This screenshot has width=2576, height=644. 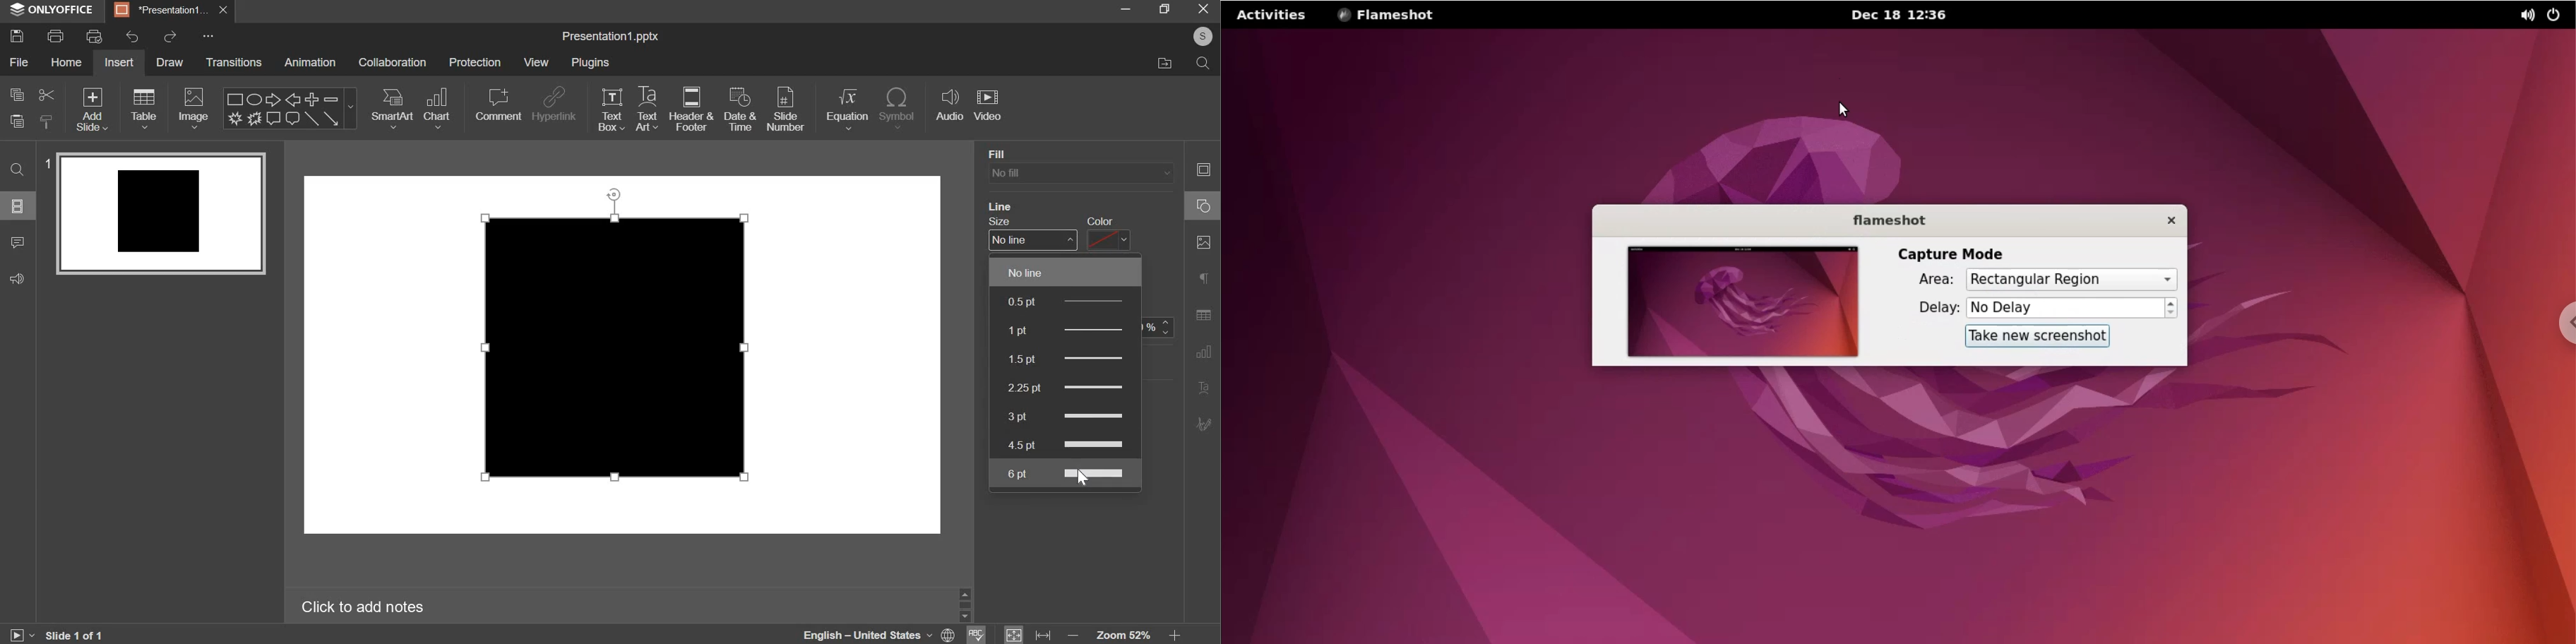 What do you see at coordinates (233, 62) in the screenshot?
I see `transition` at bounding box center [233, 62].